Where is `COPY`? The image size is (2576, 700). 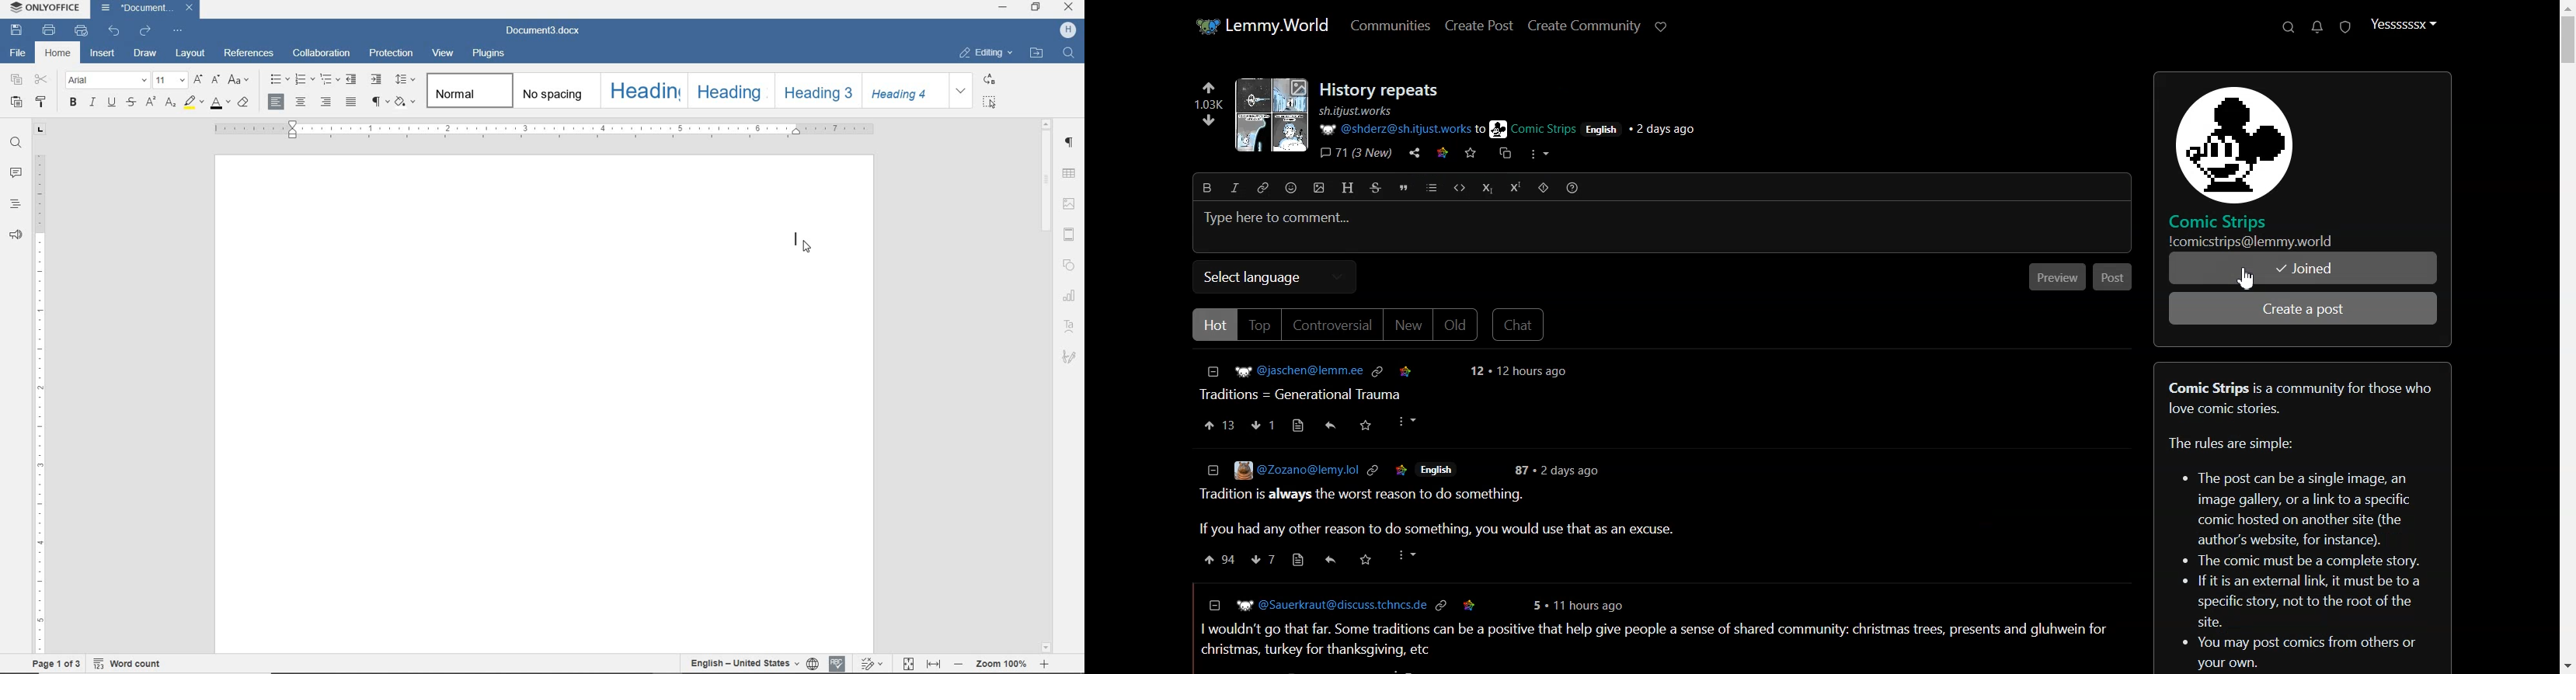
COPY is located at coordinates (16, 80).